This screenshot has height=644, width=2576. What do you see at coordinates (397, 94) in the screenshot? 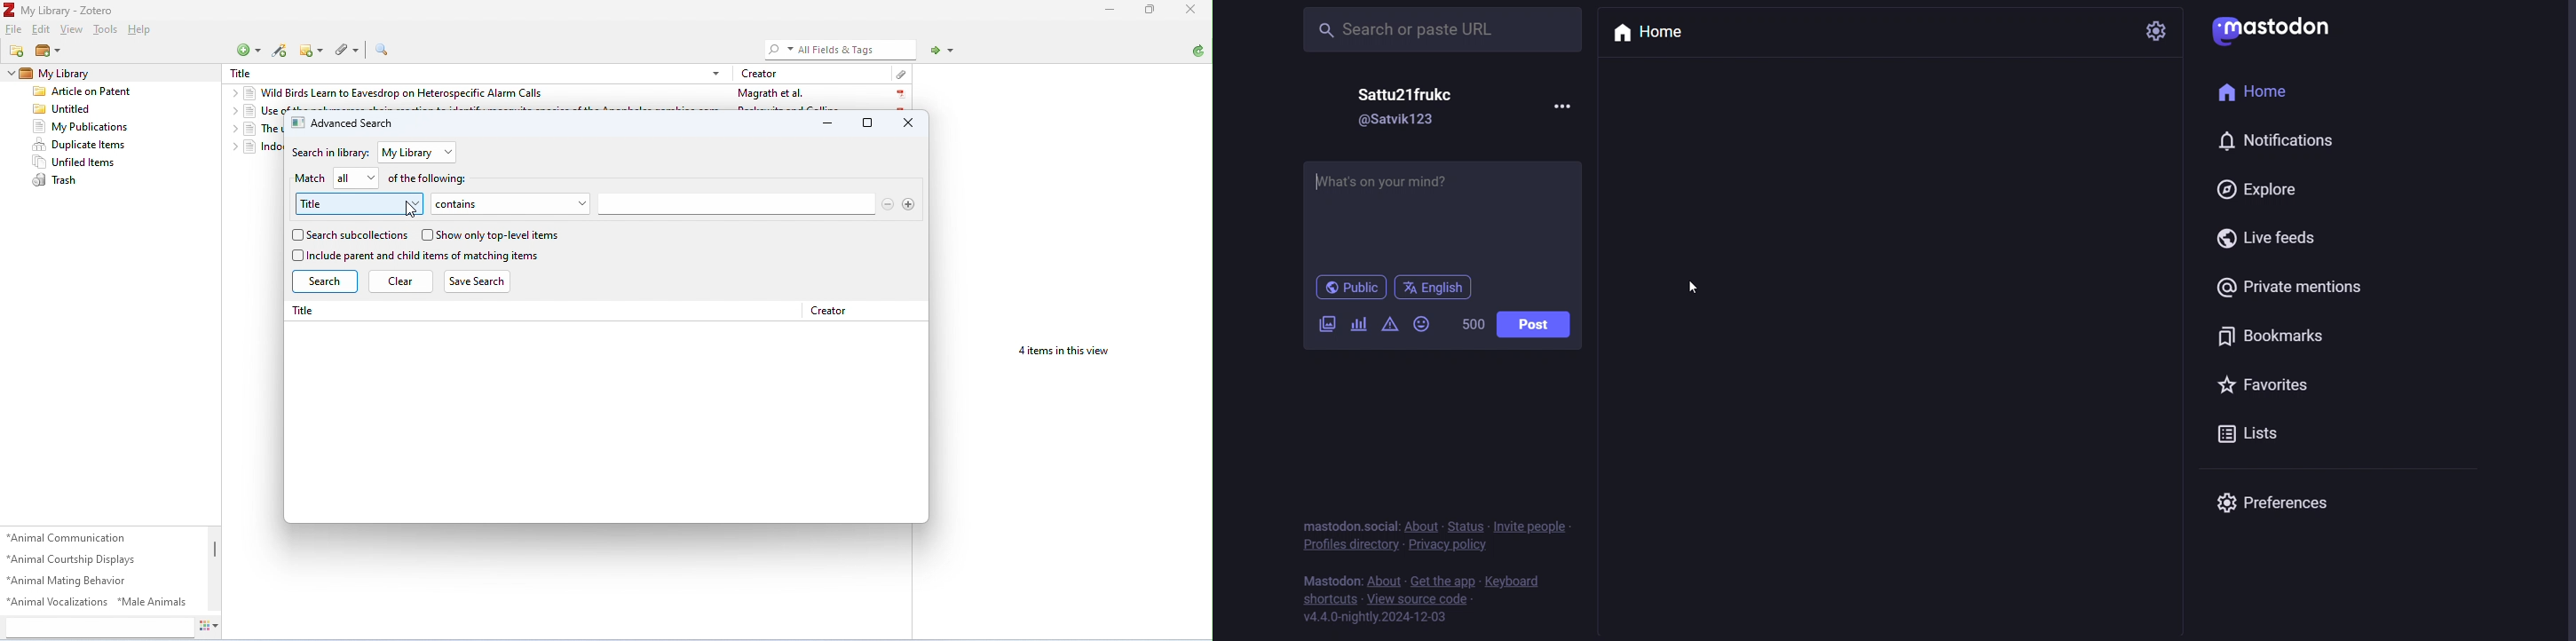
I see `wild birds learn to eavesdrop on heterospecific alarm calls` at bounding box center [397, 94].